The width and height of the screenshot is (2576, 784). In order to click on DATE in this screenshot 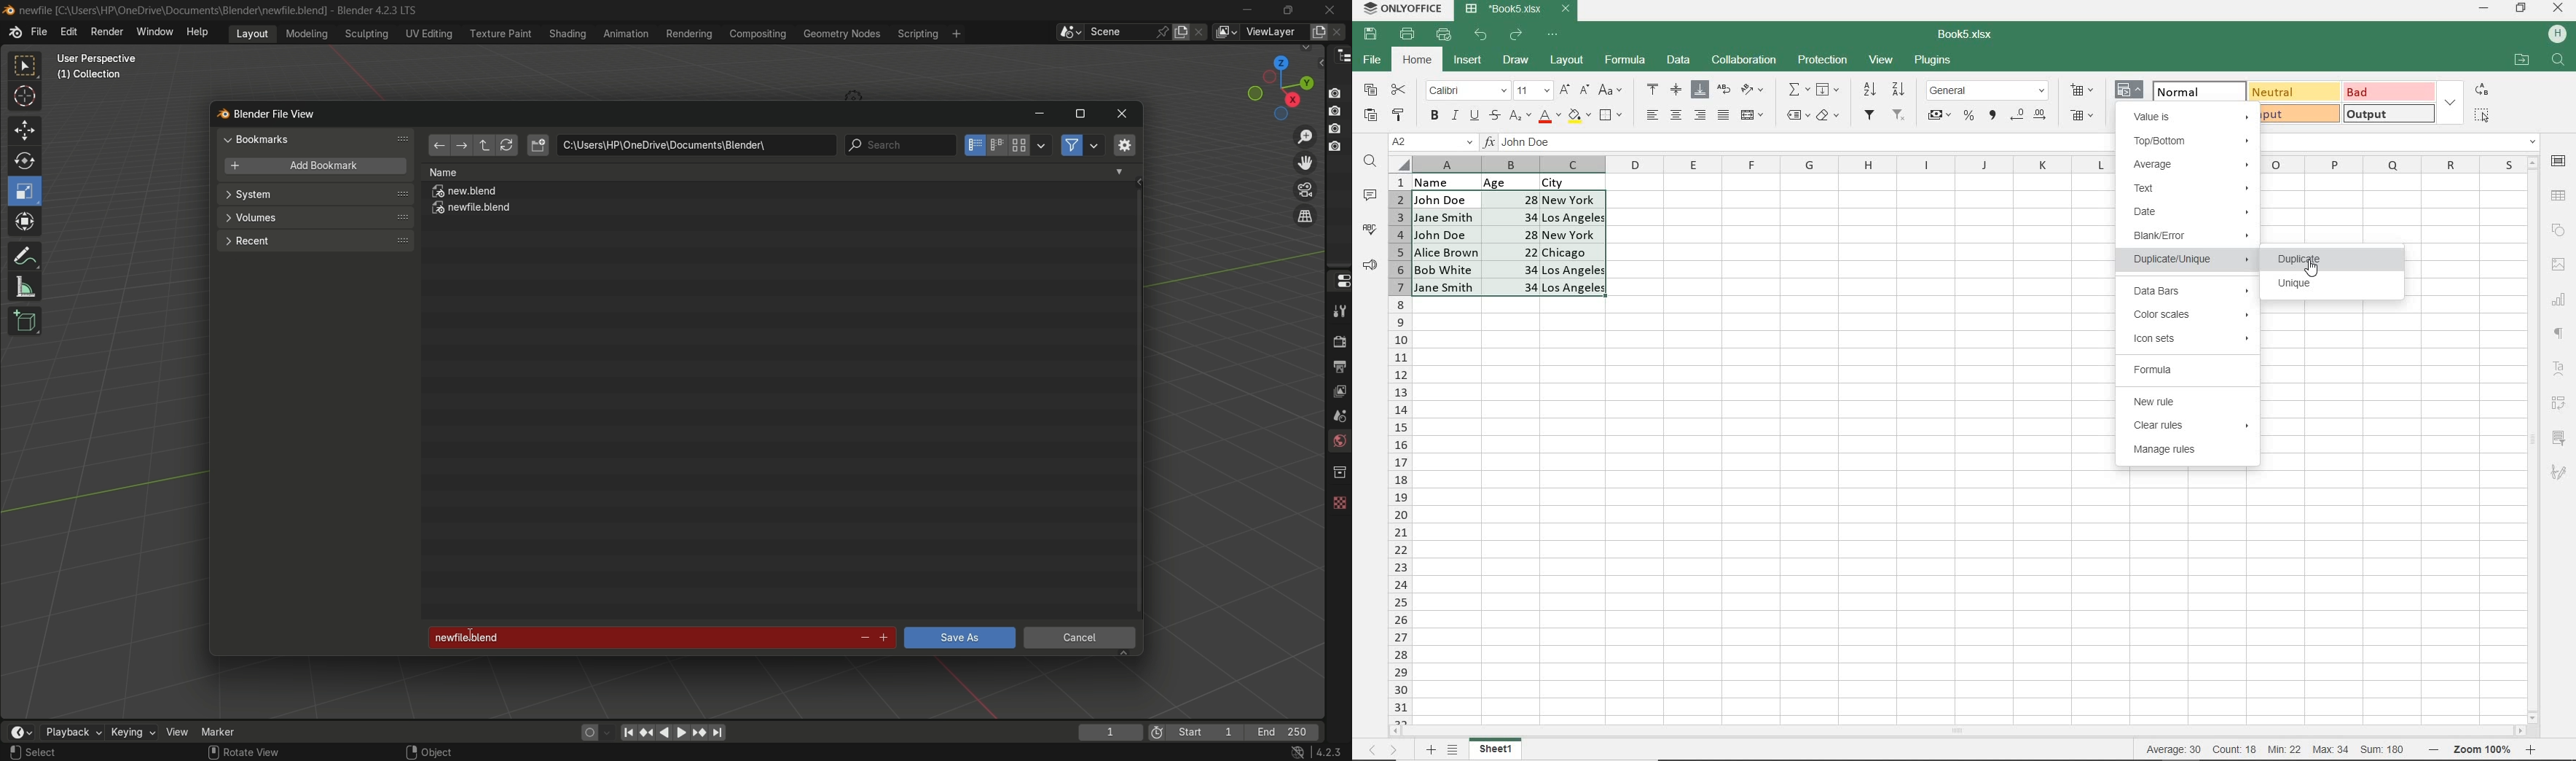, I will do `click(2190, 214)`.